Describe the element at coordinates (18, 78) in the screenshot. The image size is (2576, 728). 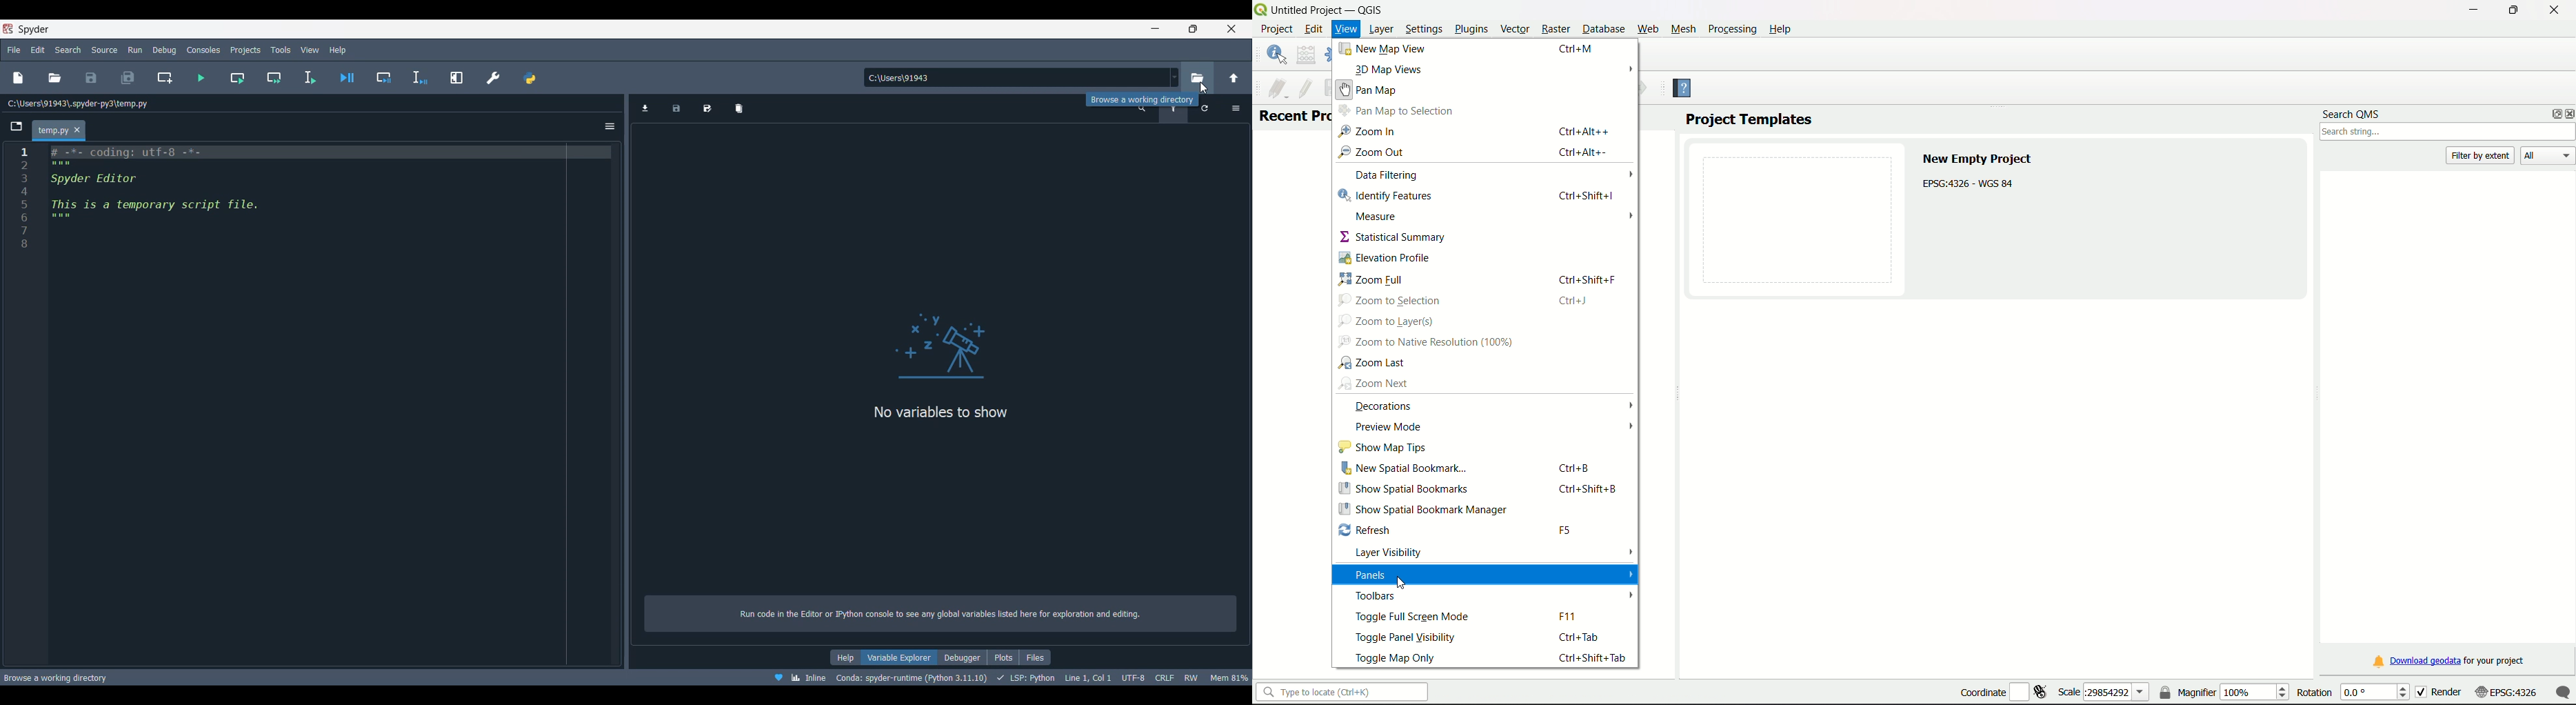
I see `New file` at that location.